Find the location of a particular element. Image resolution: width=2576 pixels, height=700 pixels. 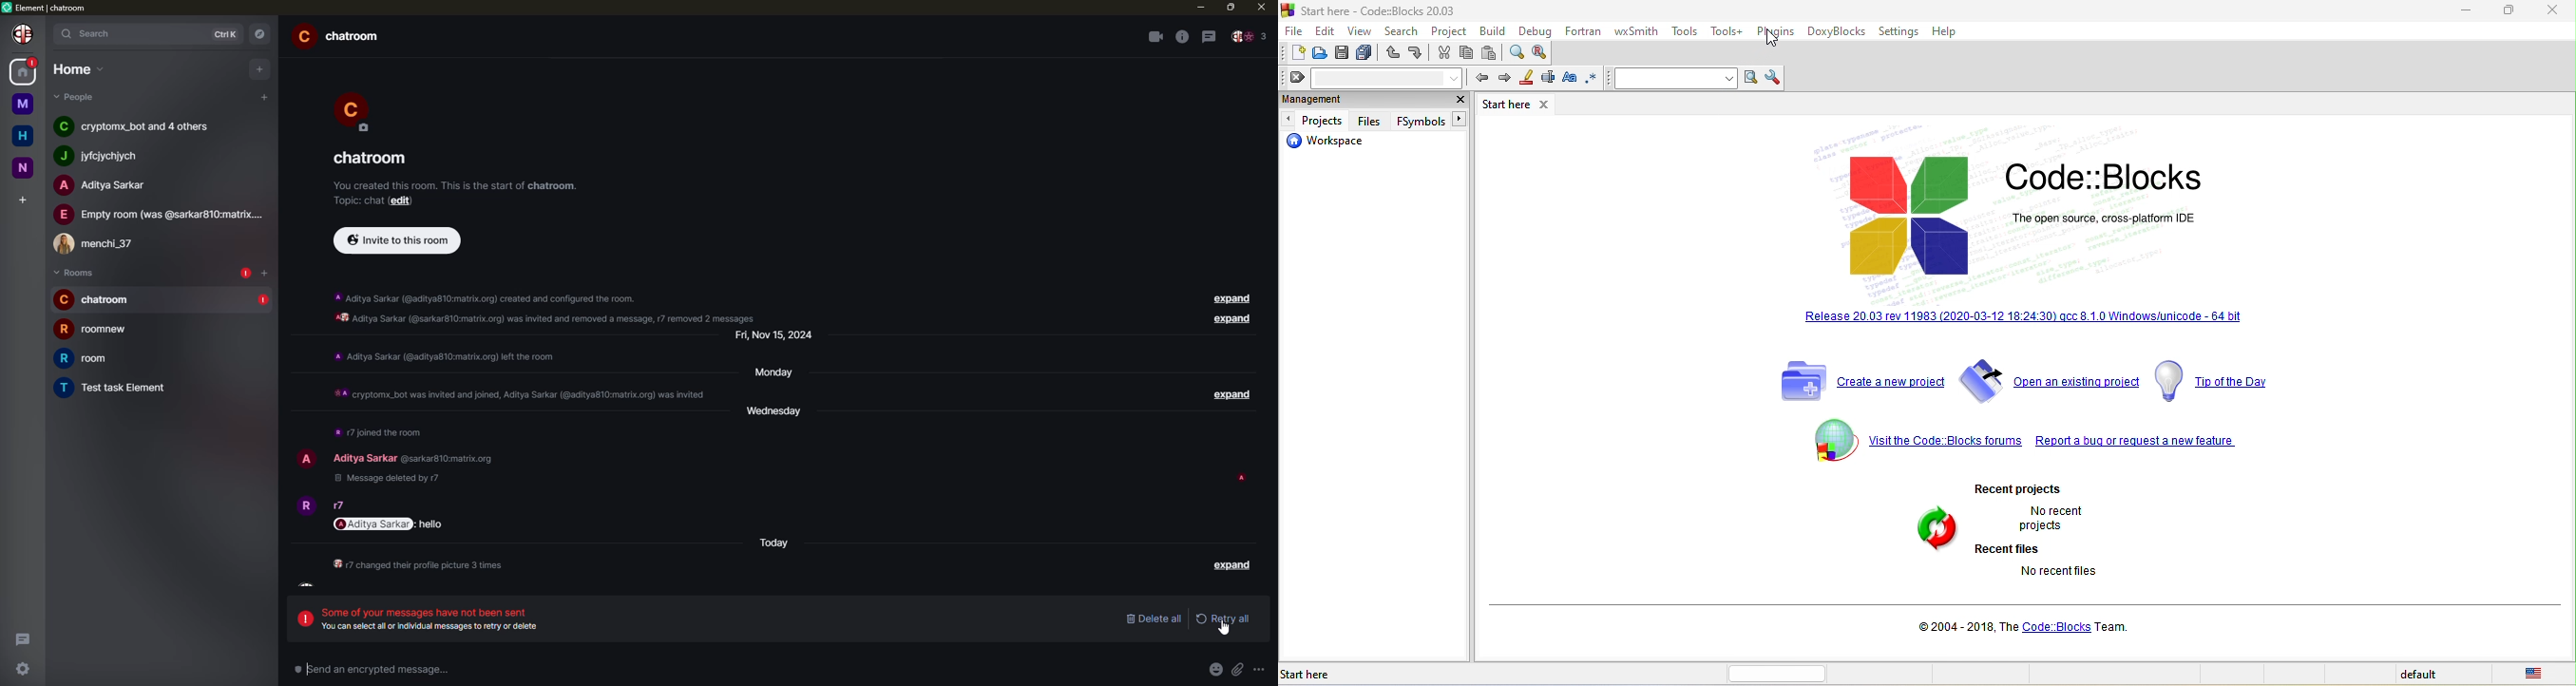

people is located at coordinates (77, 97).